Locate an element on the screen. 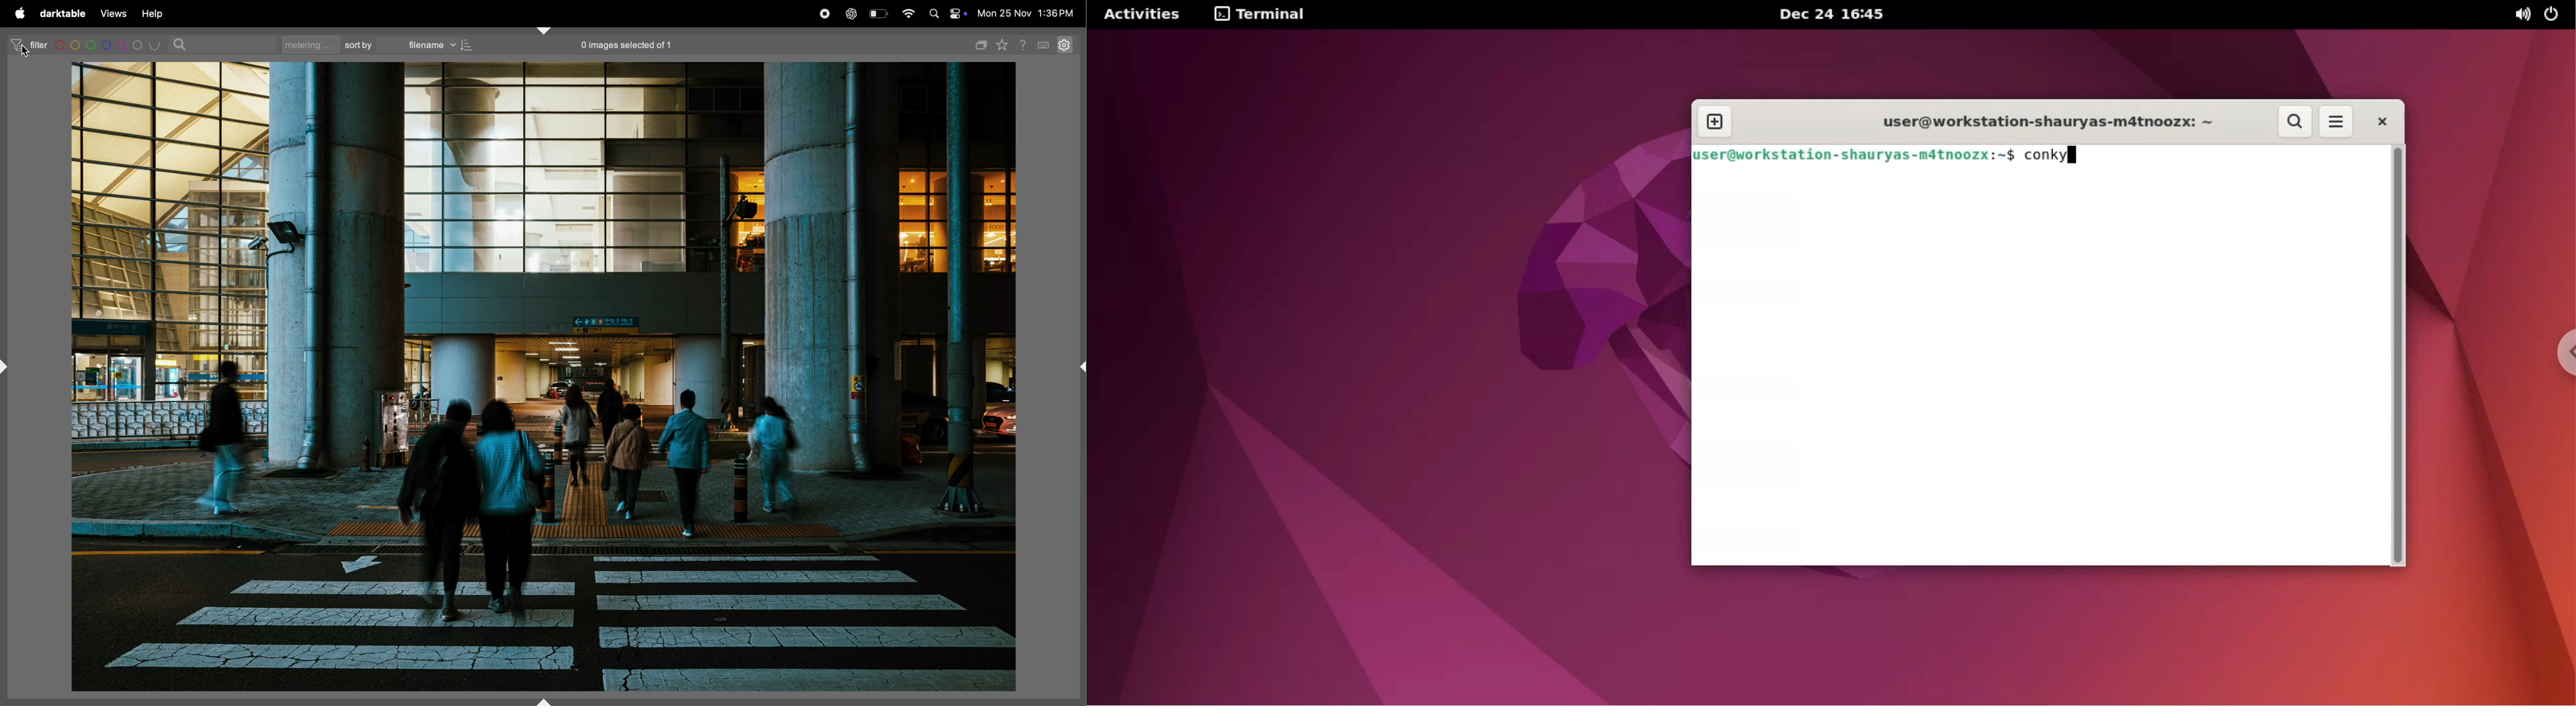 This screenshot has height=728, width=2576. wifi is located at coordinates (908, 13).